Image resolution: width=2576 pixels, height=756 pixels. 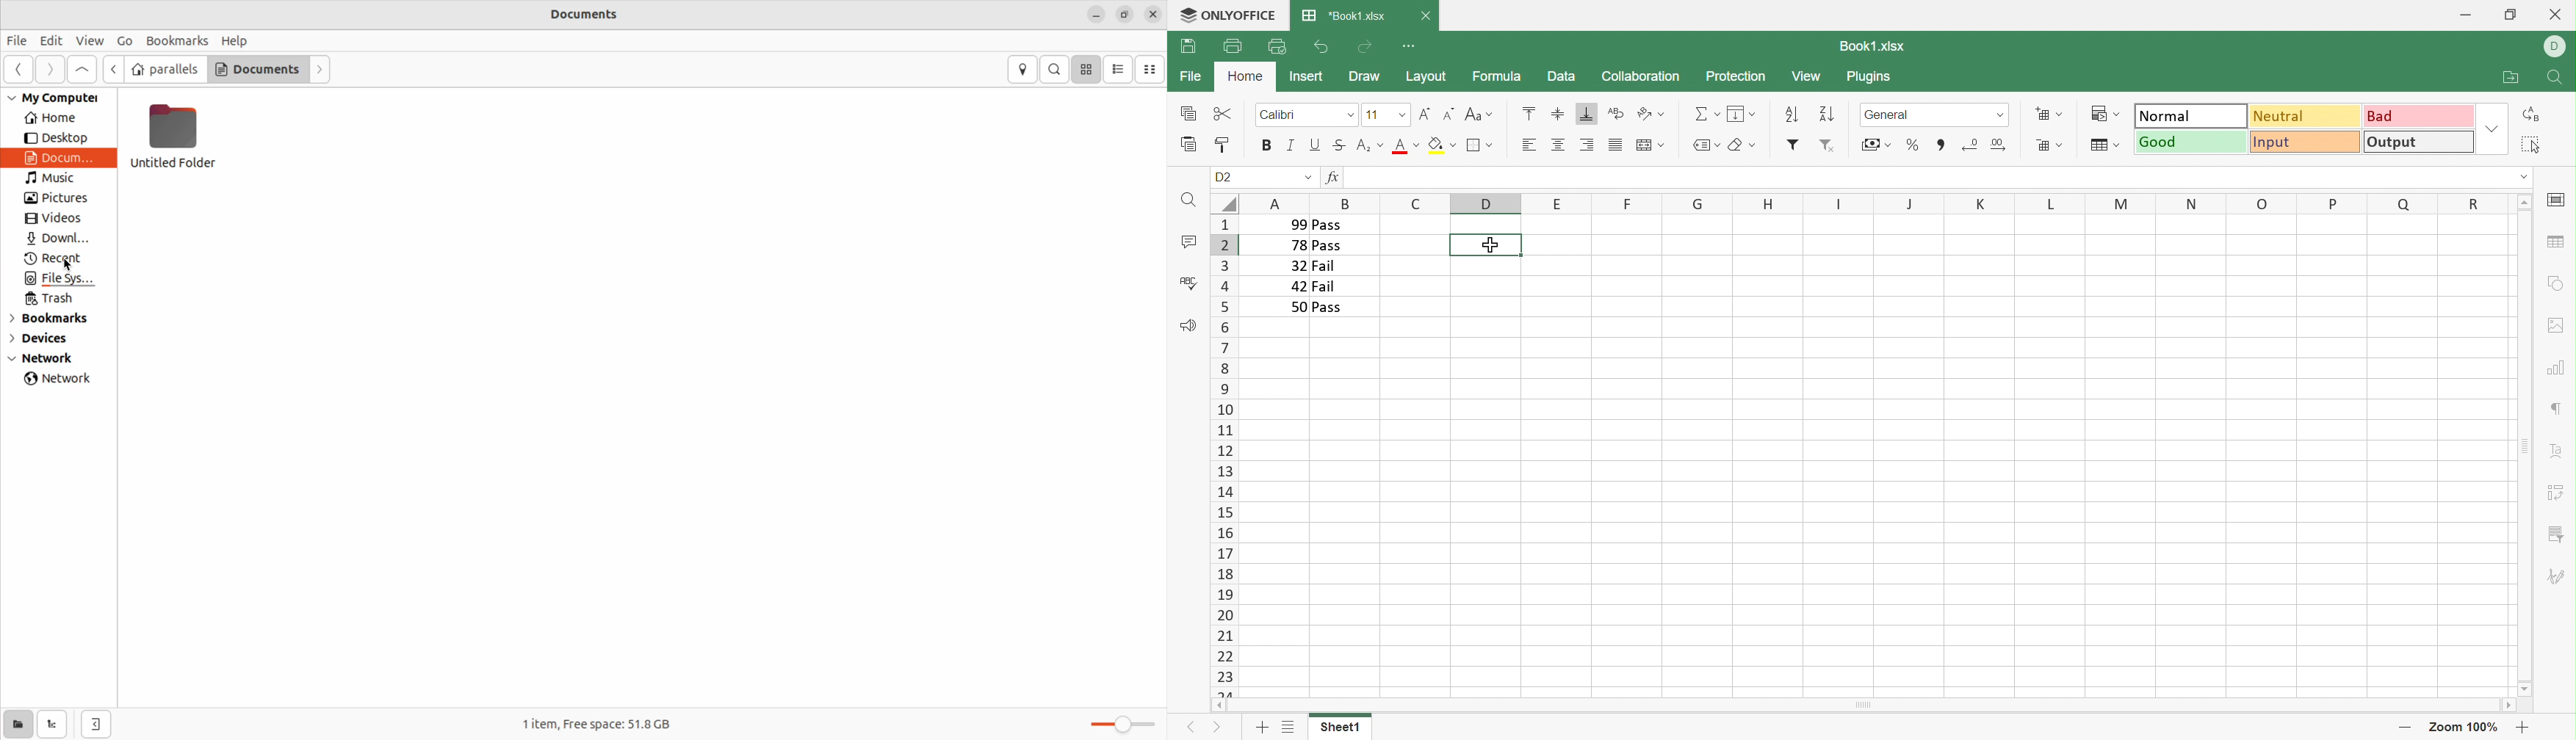 I want to click on Sort descending, so click(x=1828, y=114).